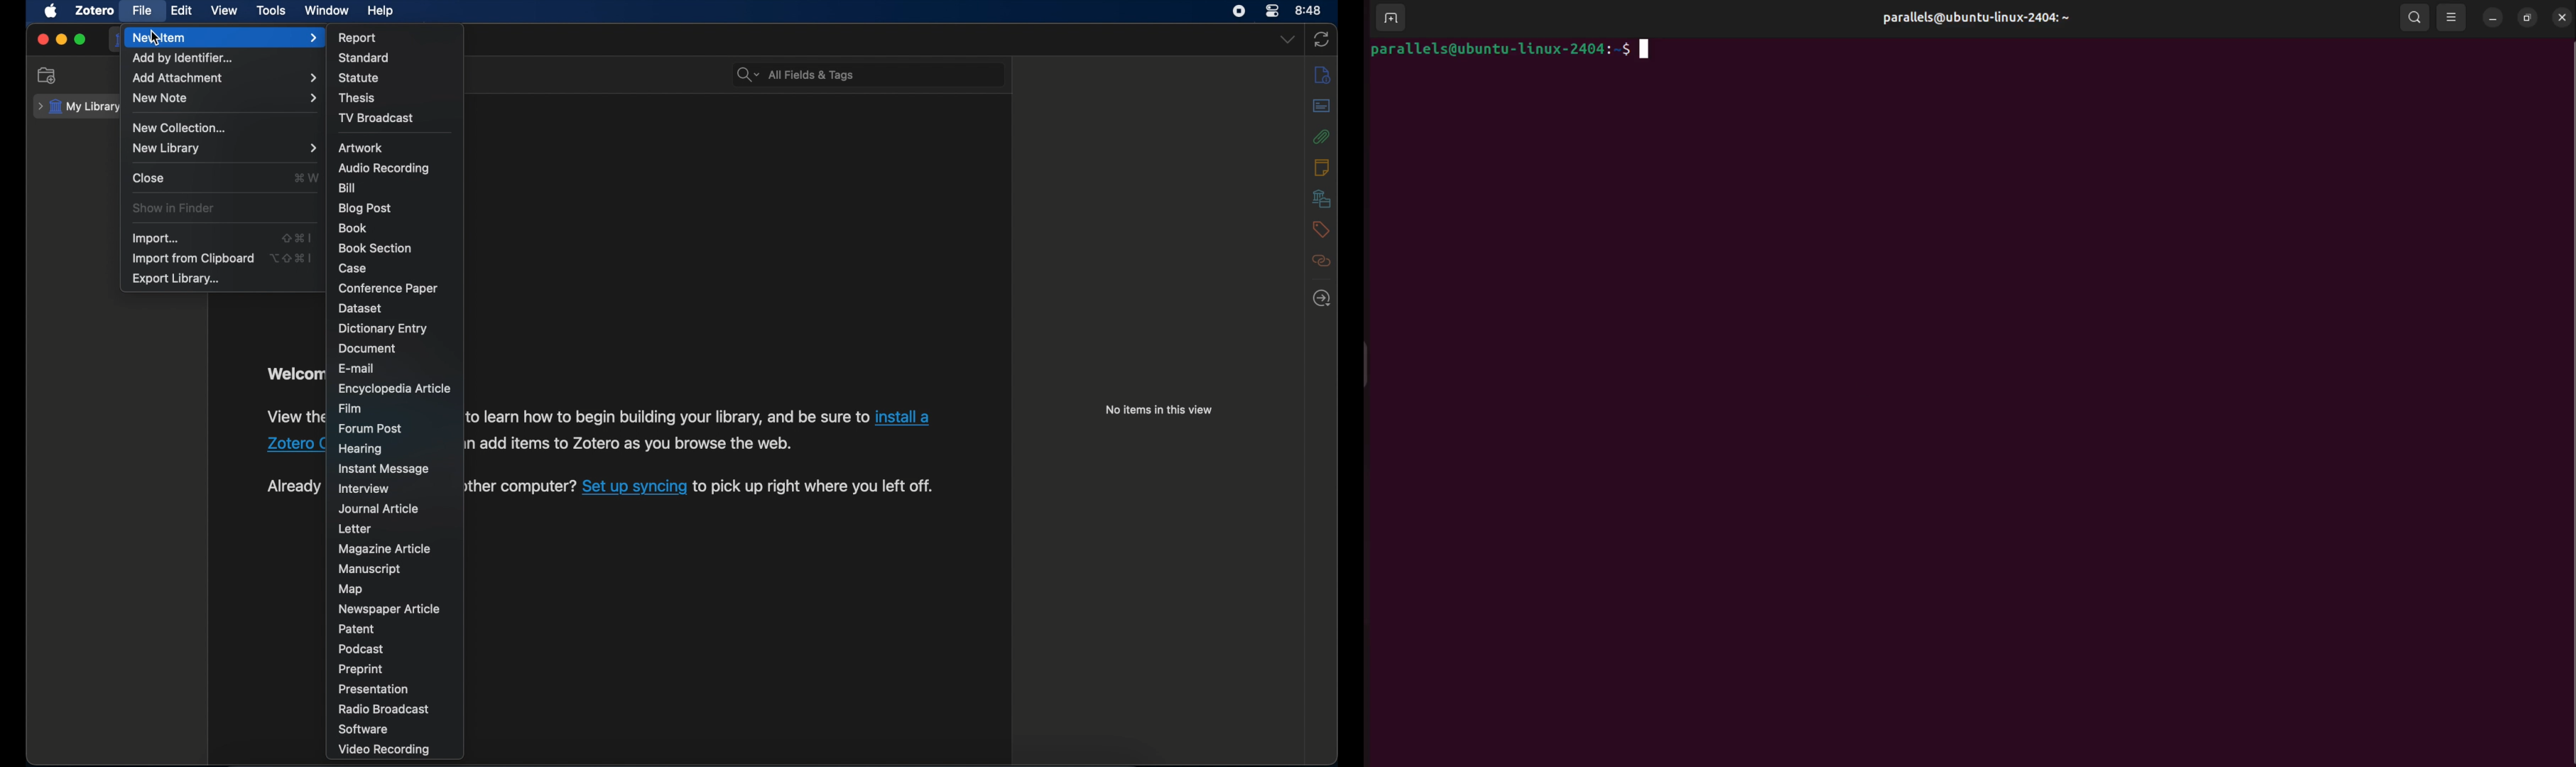  What do you see at coordinates (224, 79) in the screenshot?
I see `add attachment` at bounding box center [224, 79].